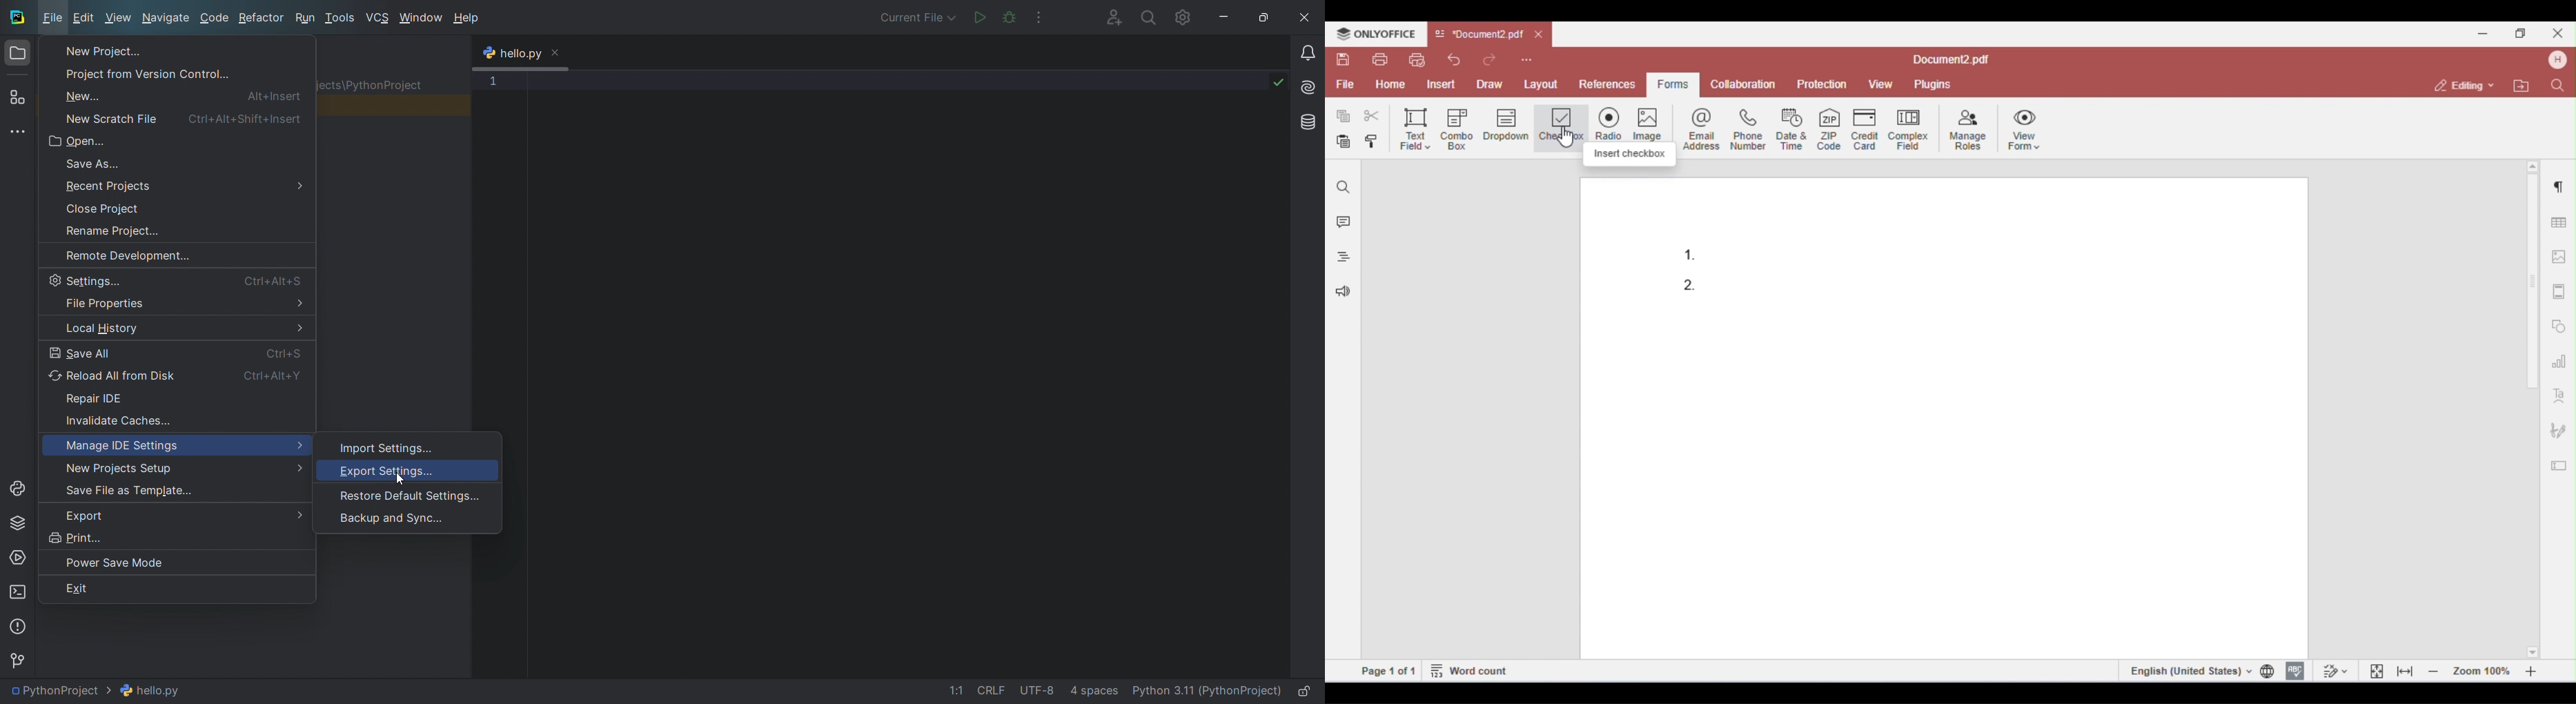  What do you see at coordinates (178, 206) in the screenshot?
I see `close project` at bounding box center [178, 206].